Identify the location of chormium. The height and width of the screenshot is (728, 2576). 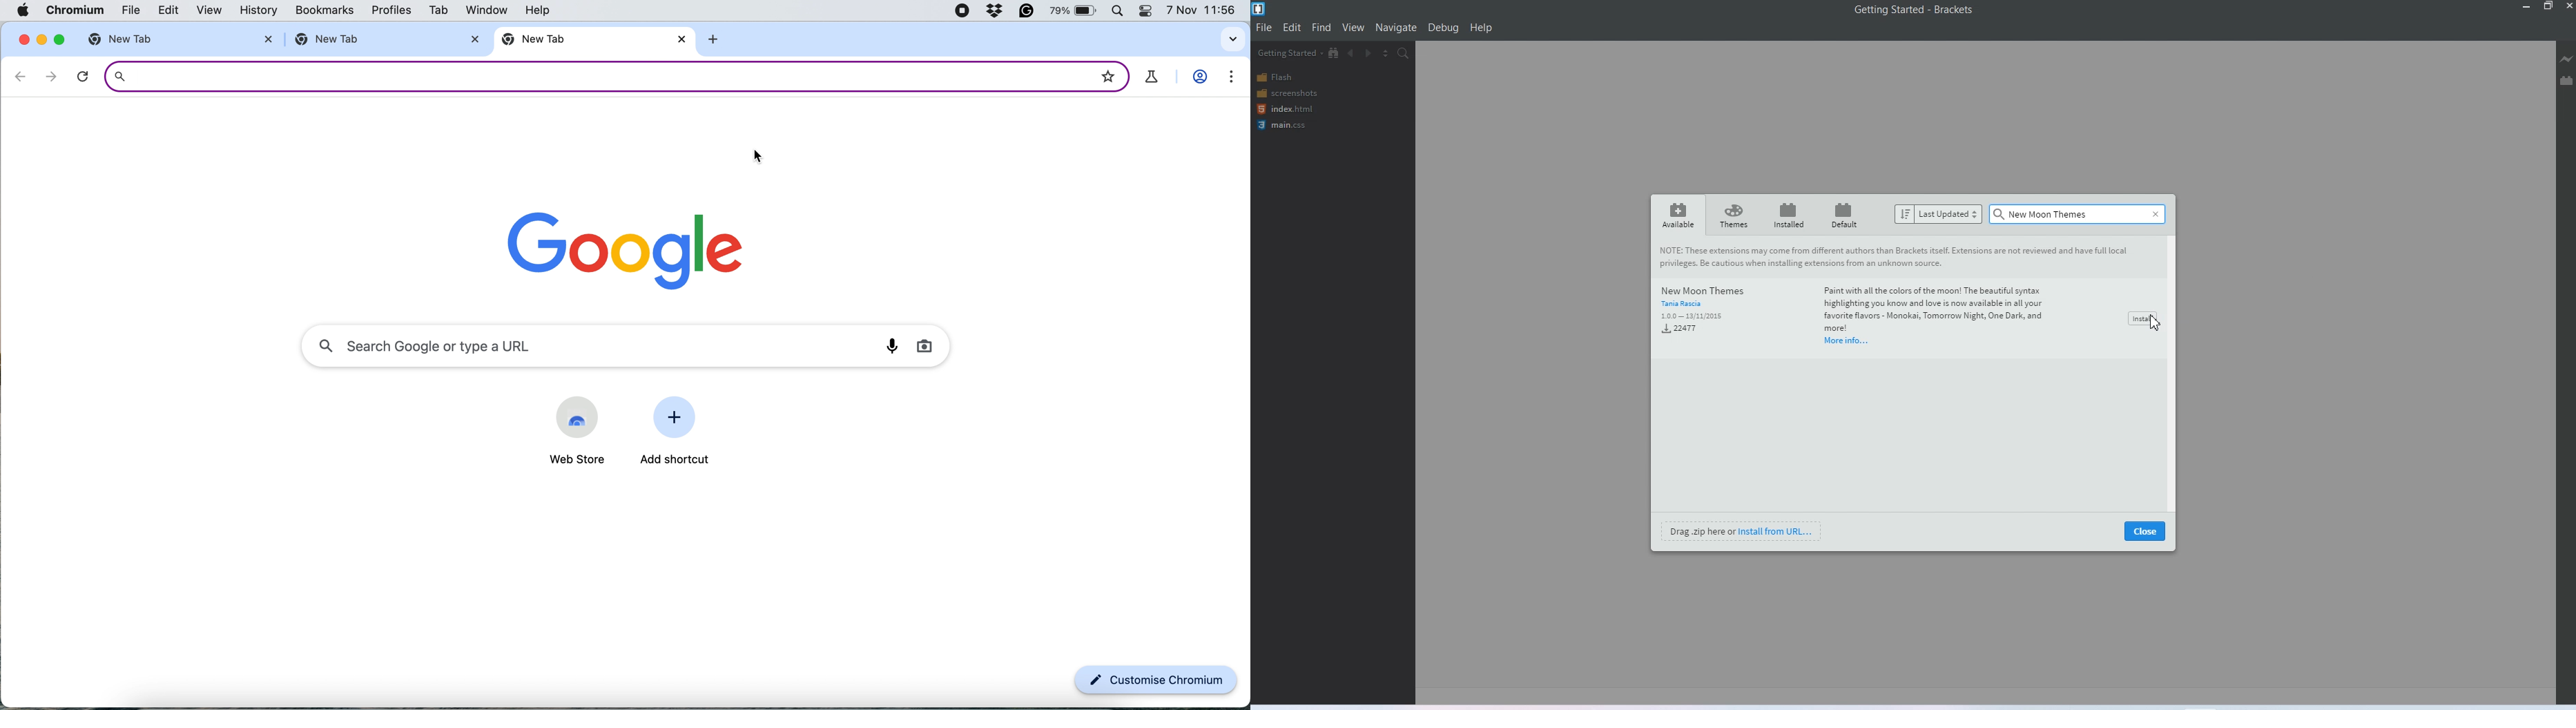
(75, 11).